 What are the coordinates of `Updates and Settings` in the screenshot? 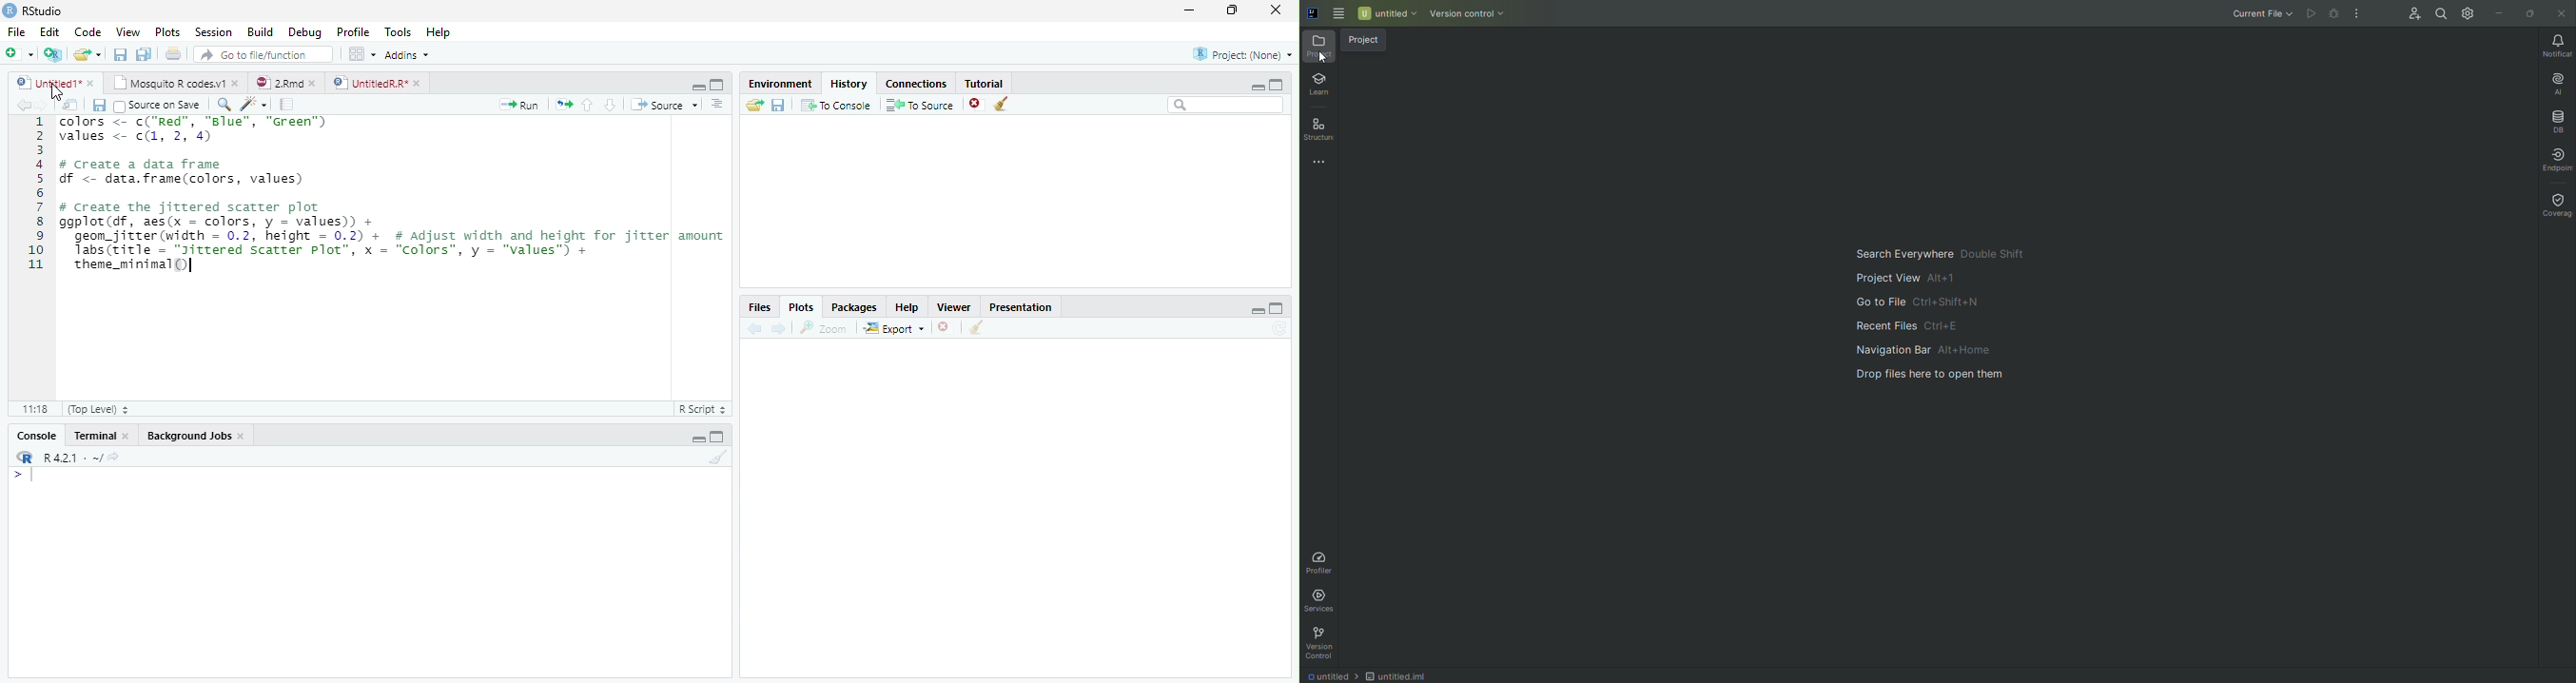 It's located at (2466, 13).